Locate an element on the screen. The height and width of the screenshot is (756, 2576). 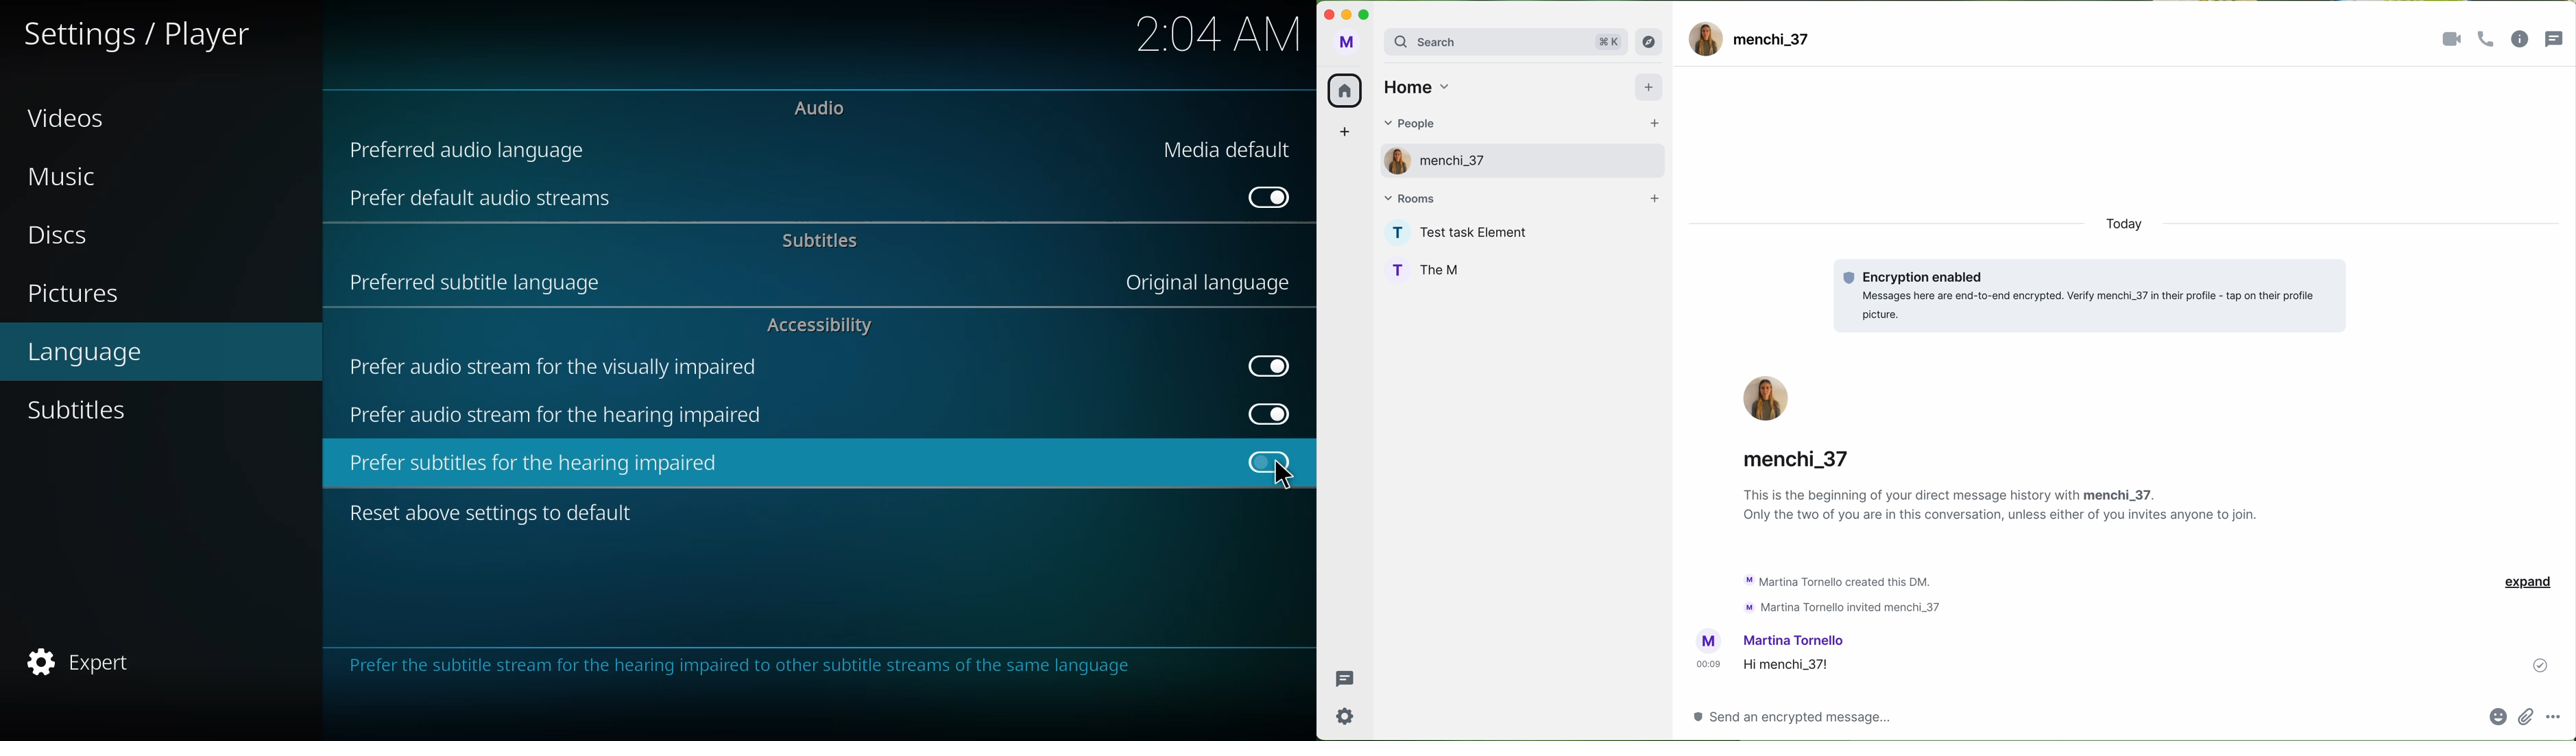
settings is located at coordinates (1345, 716).